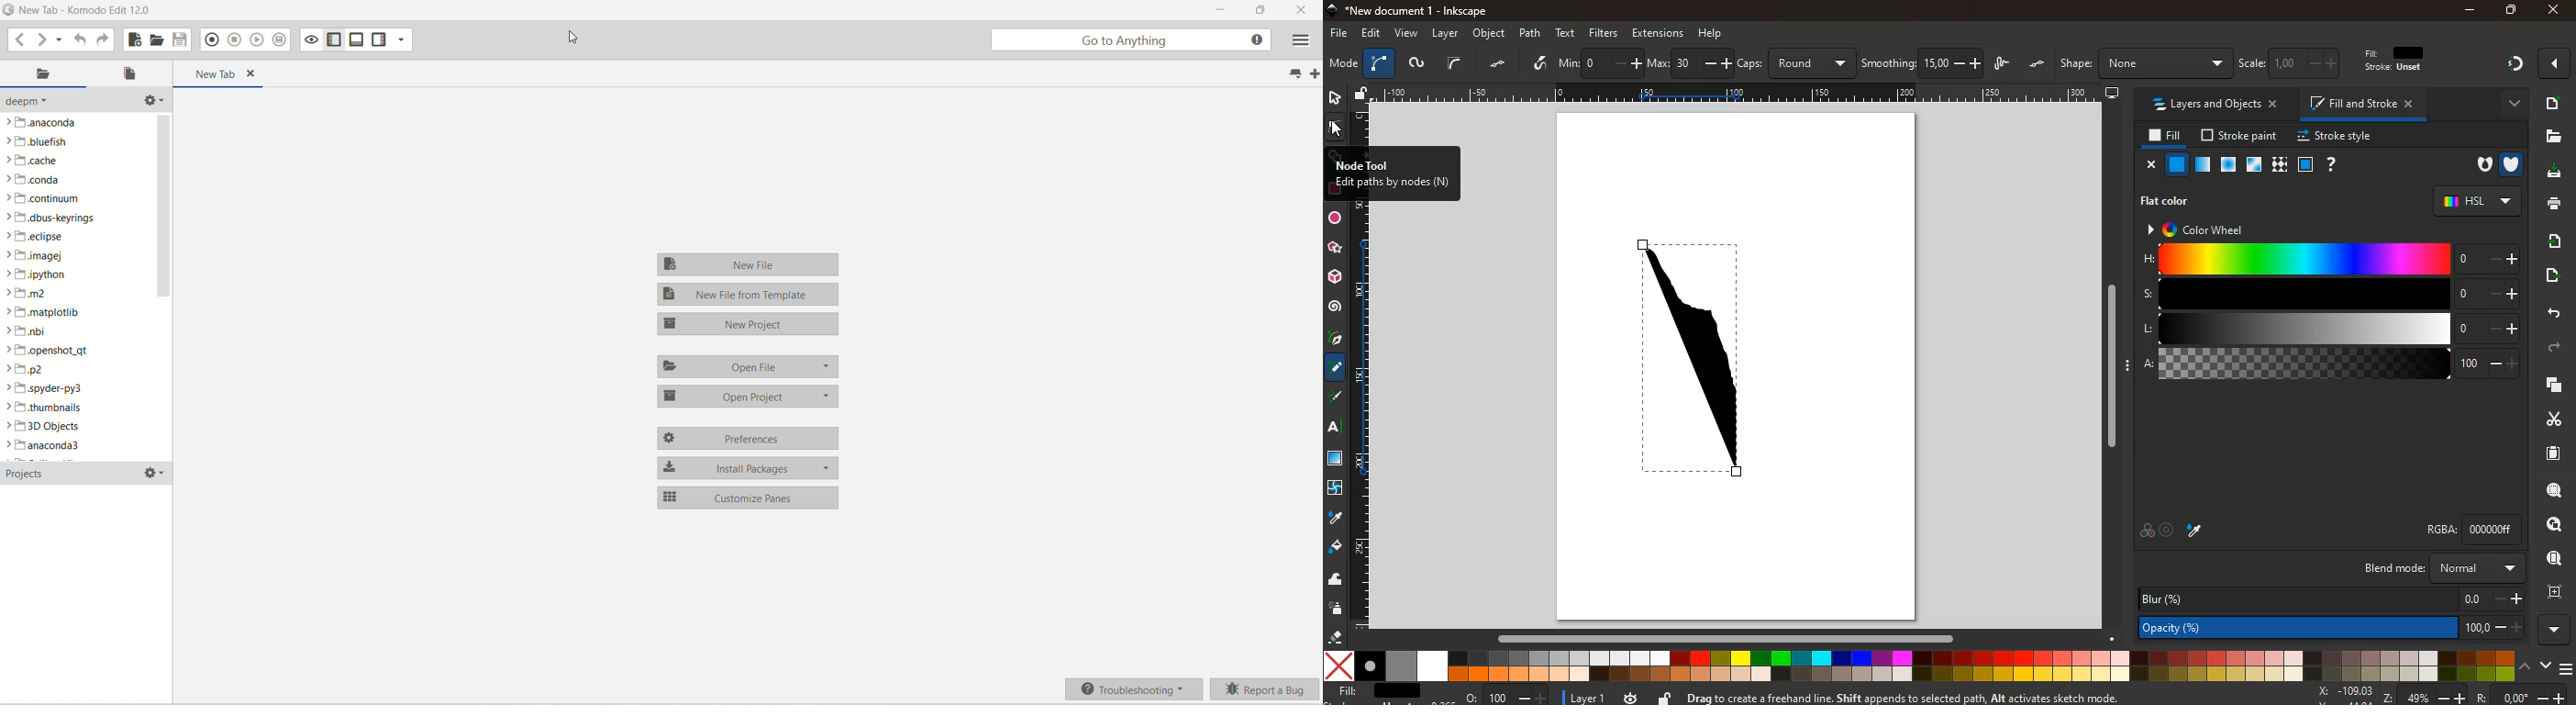 The height and width of the screenshot is (728, 2576). What do you see at coordinates (2514, 66) in the screenshot?
I see `gradient` at bounding box center [2514, 66].